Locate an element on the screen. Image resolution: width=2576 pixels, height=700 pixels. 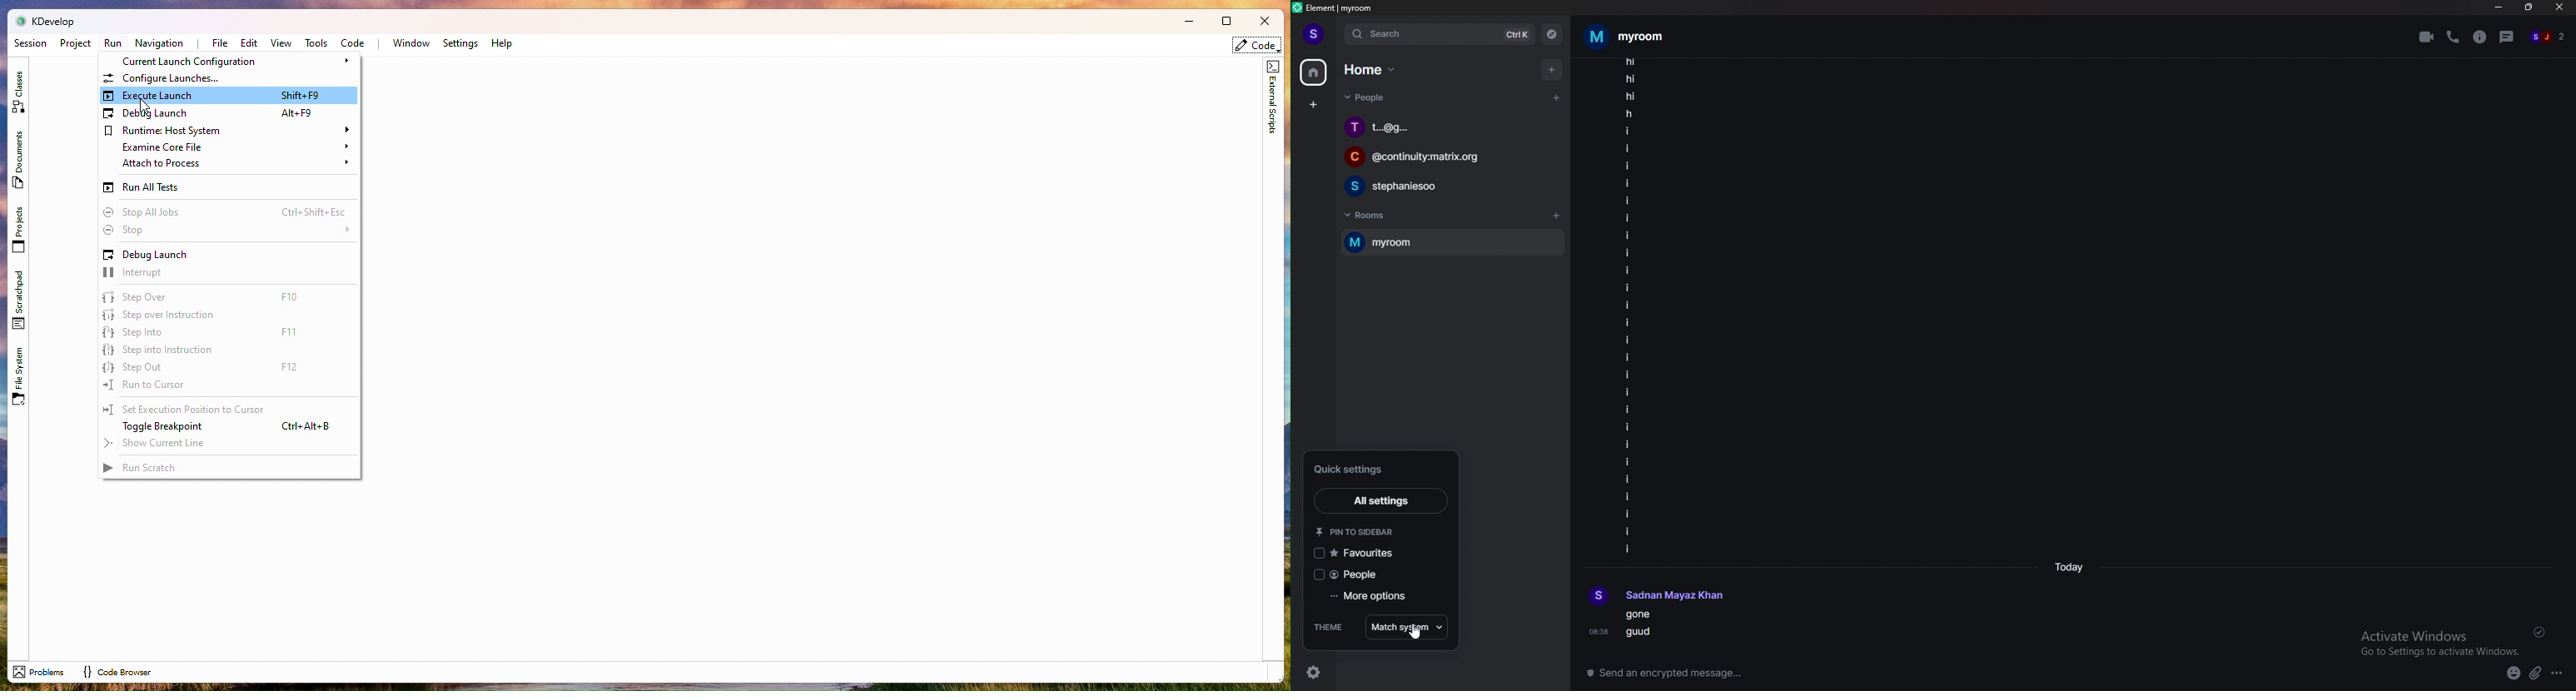
Send an encrypted message... is located at coordinates (1674, 675).